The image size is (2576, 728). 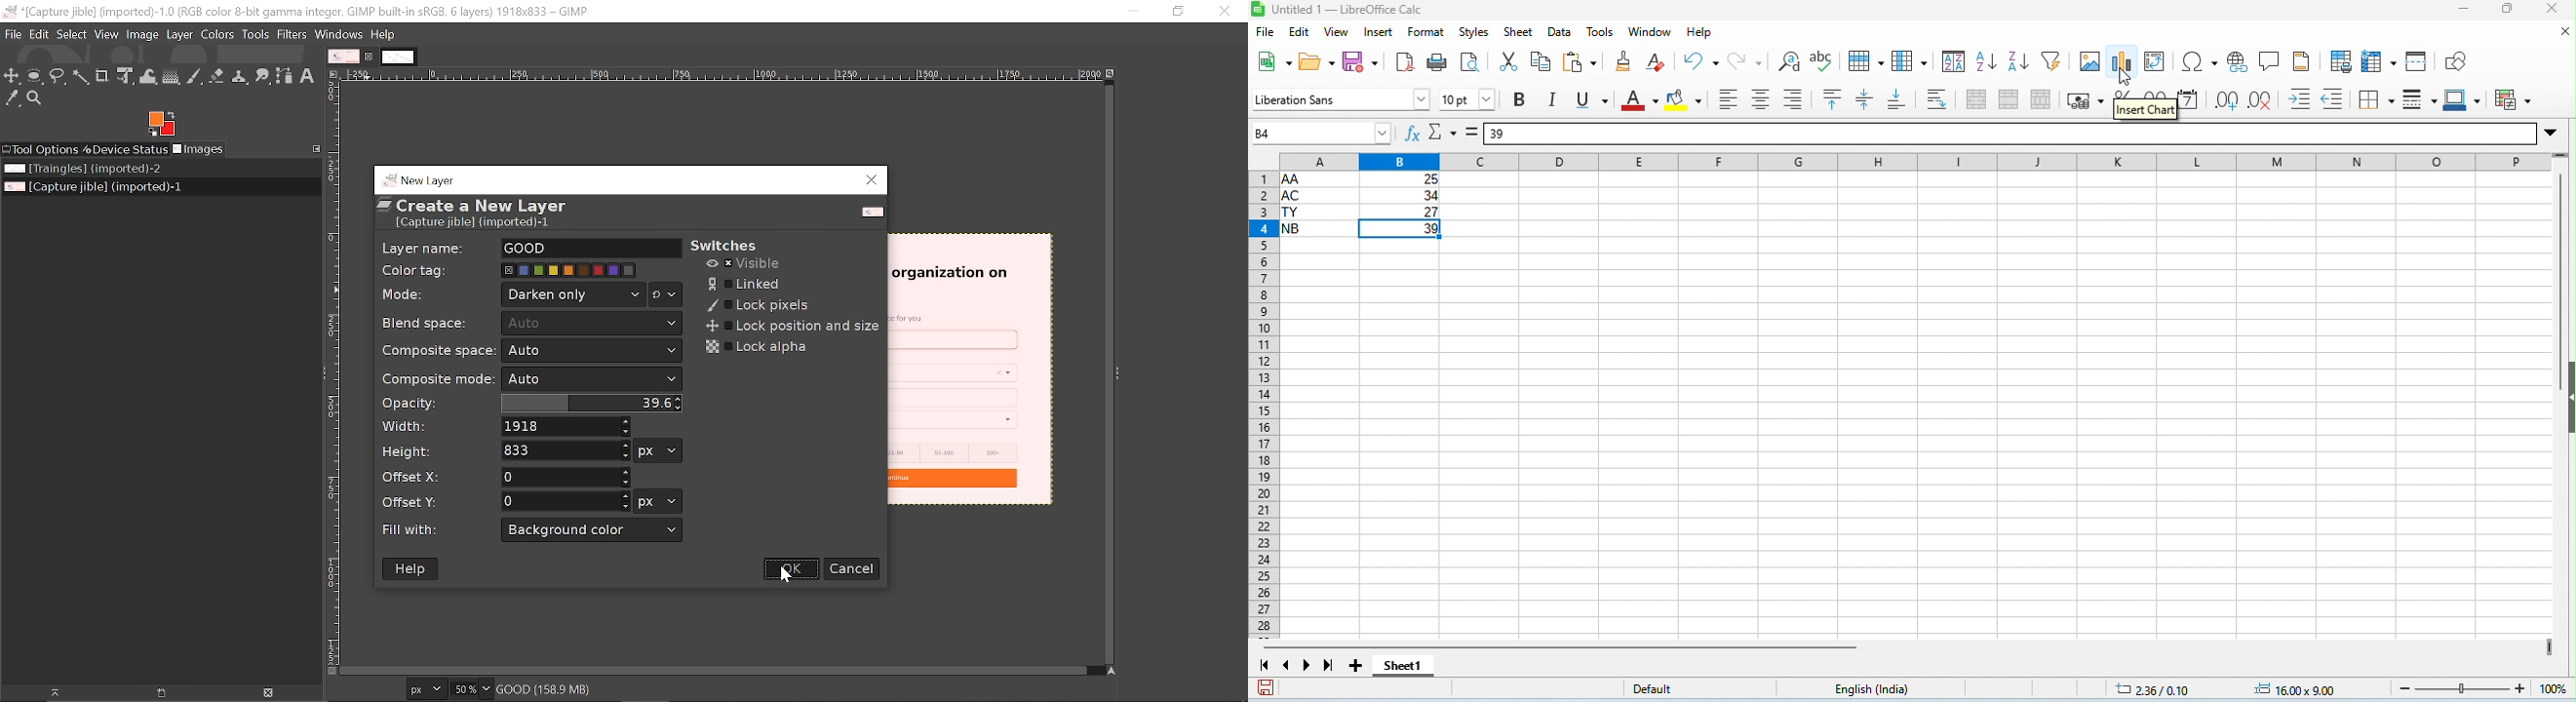 What do you see at coordinates (1266, 404) in the screenshot?
I see `row numbers` at bounding box center [1266, 404].